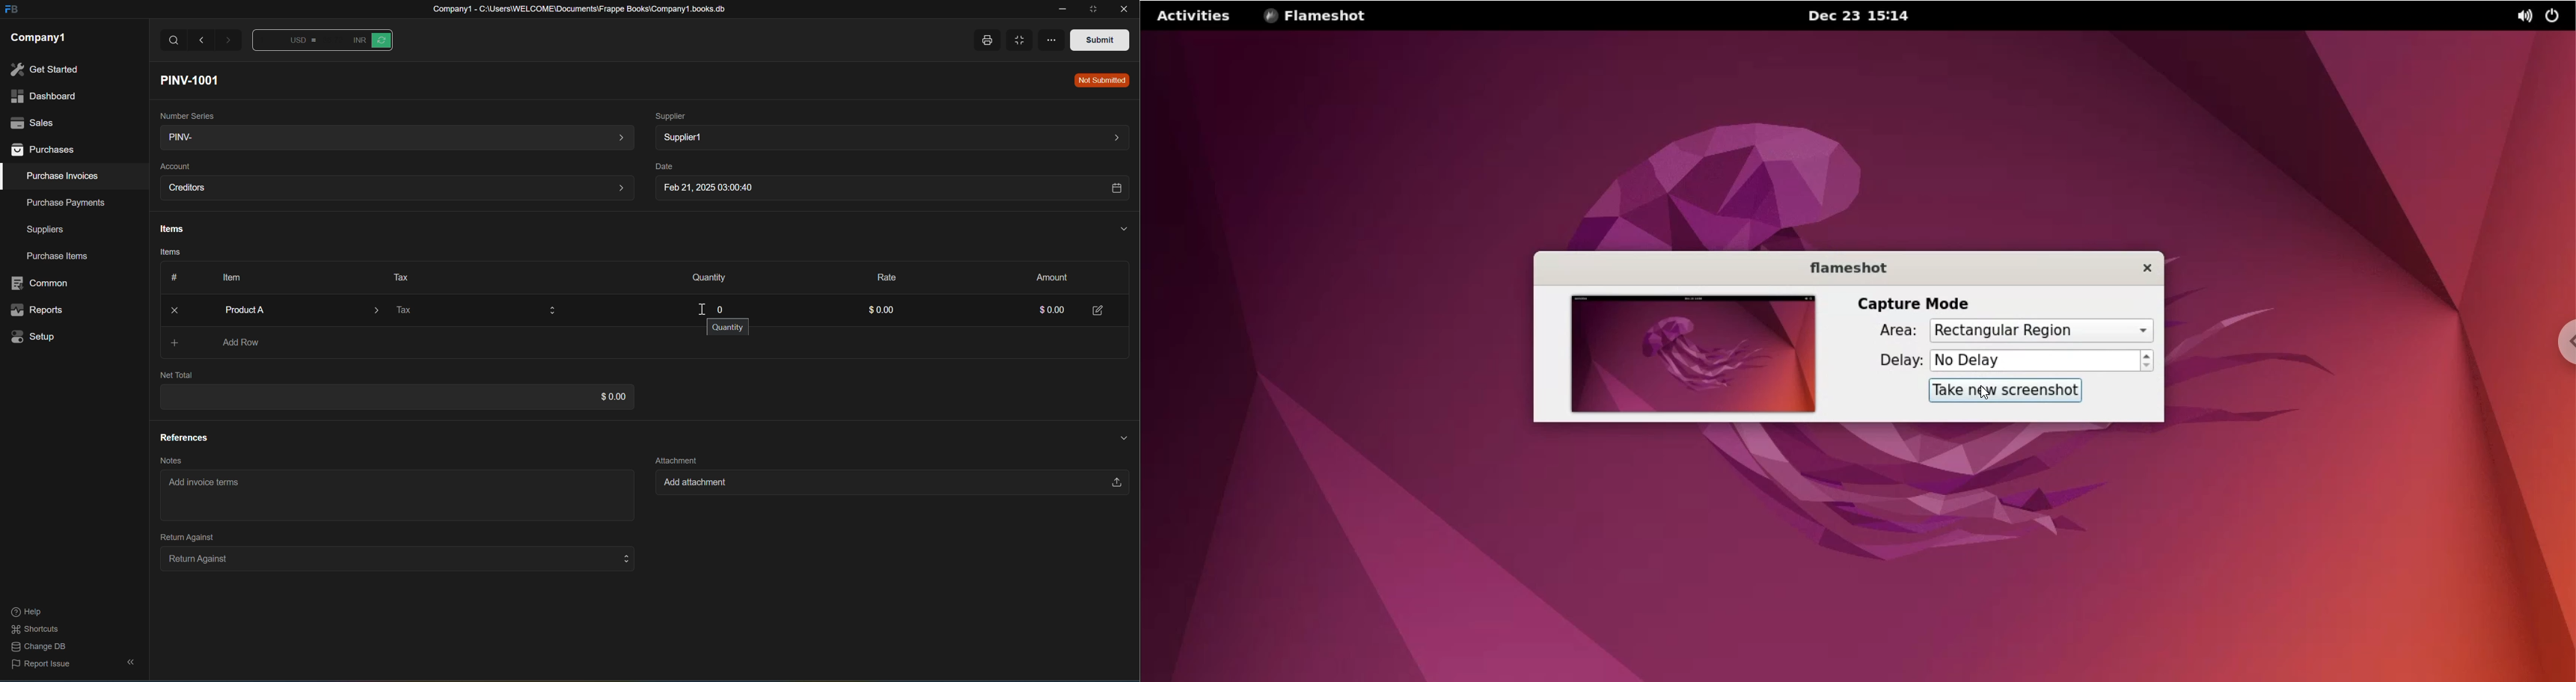 The width and height of the screenshot is (2576, 700). What do you see at coordinates (397, 276) in the screenshot?
I see `Tax` at bounding box center [397, 276].